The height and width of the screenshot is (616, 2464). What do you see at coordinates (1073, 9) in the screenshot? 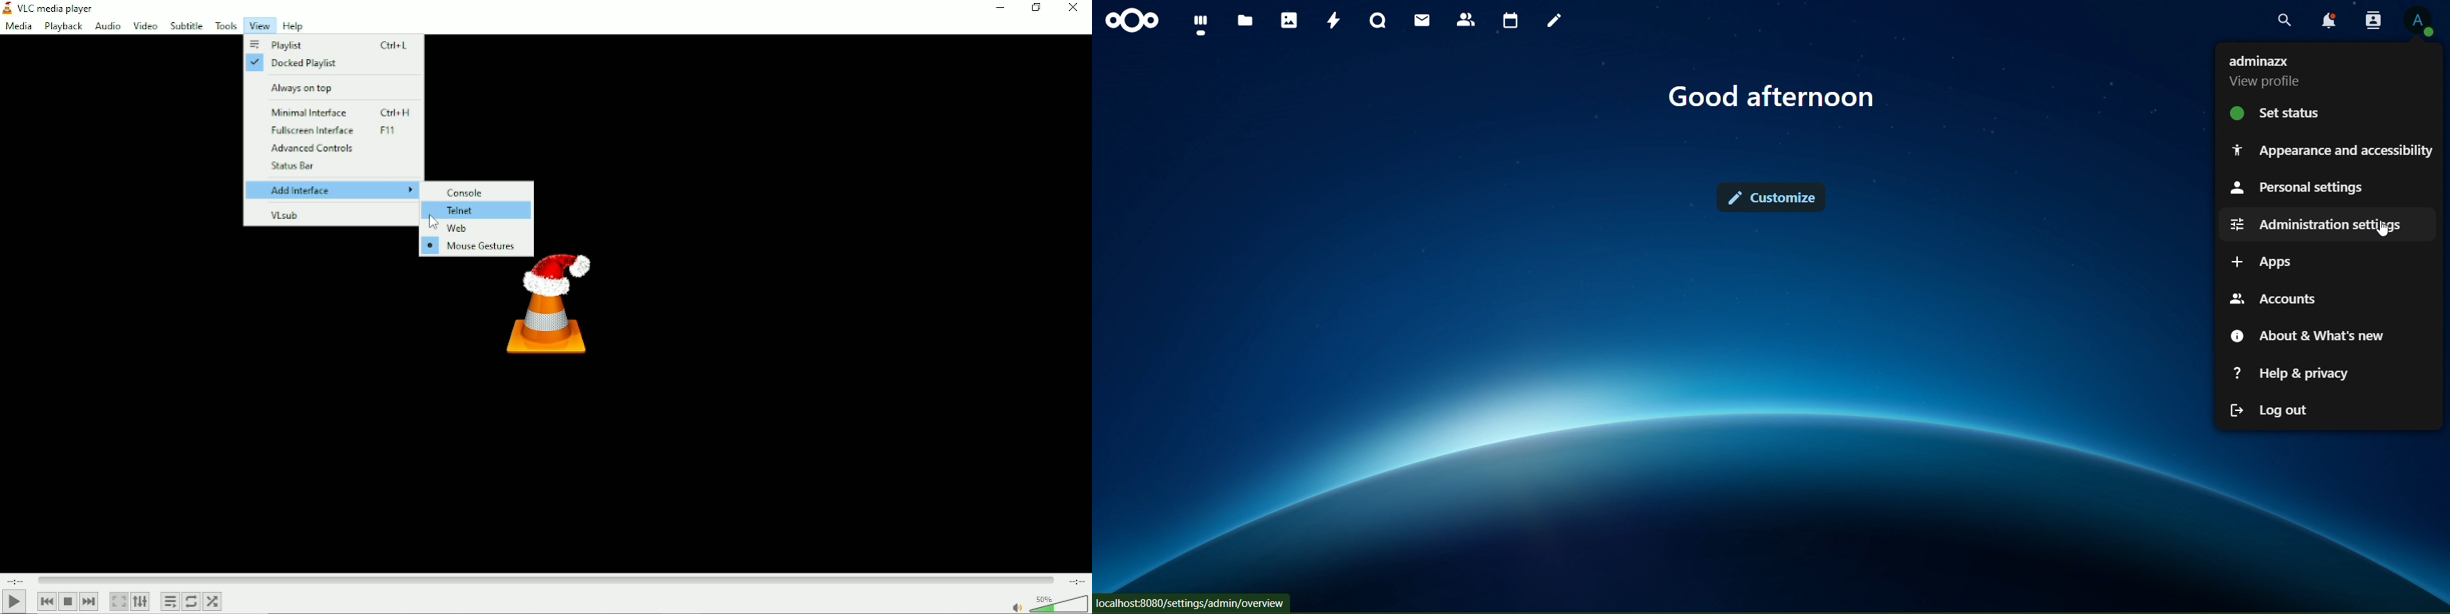
I see `` at bounding box center [1073, 9].